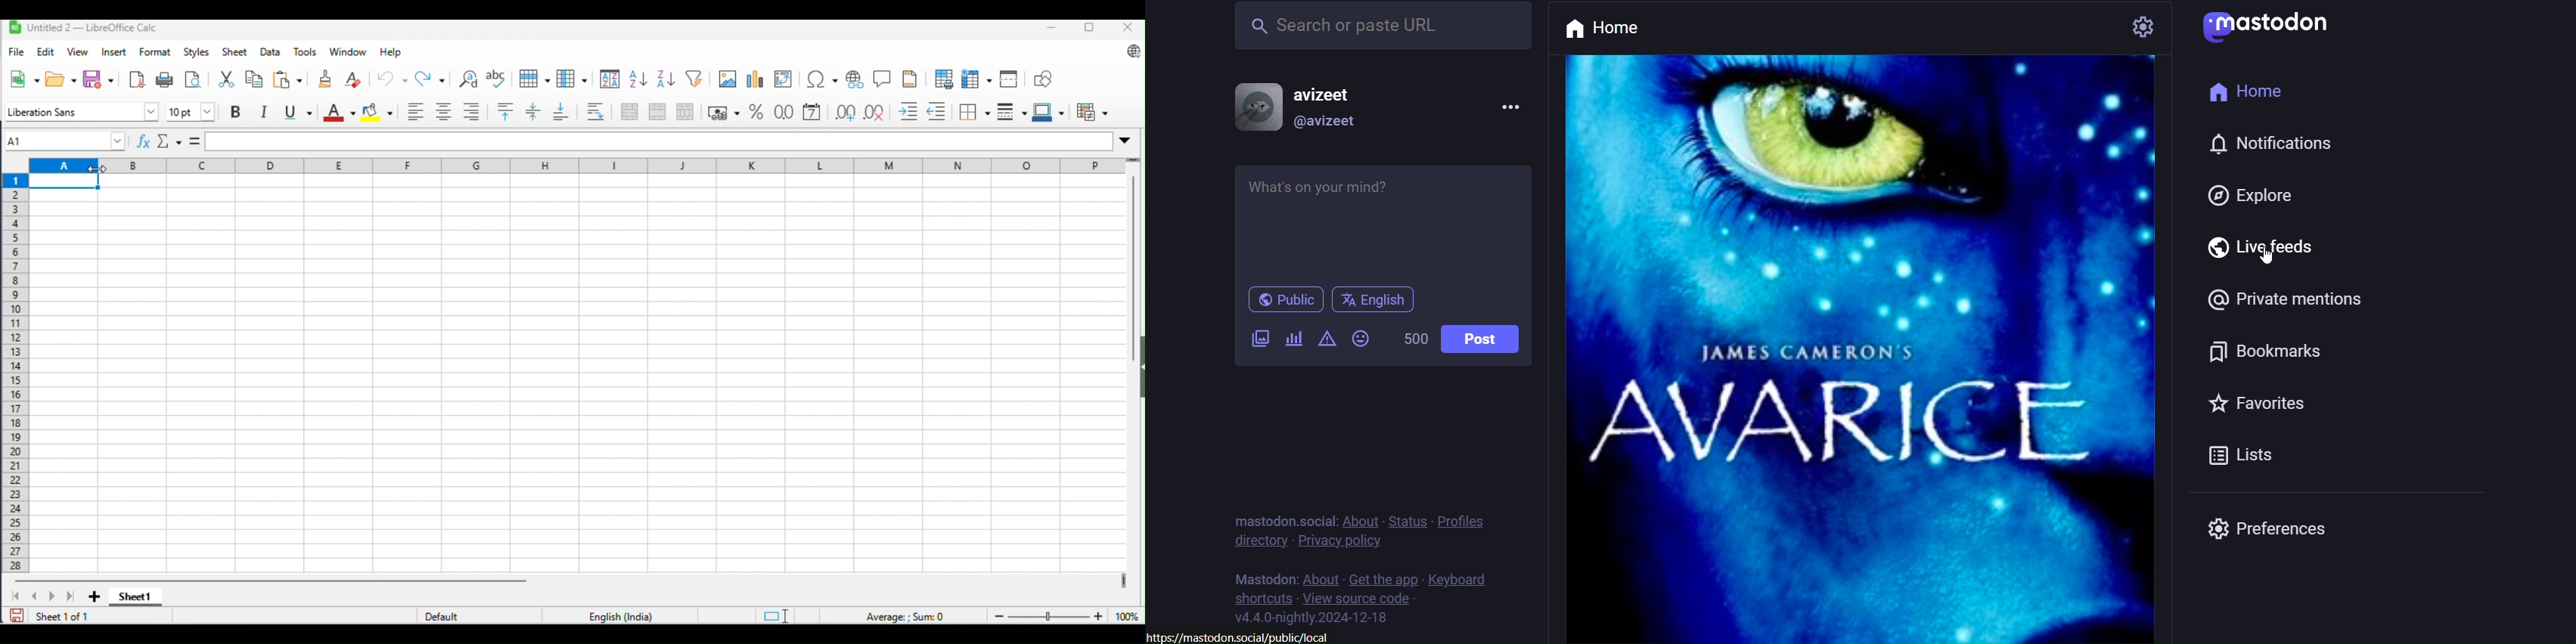  I want to click on function wizard, so click(142, 140).